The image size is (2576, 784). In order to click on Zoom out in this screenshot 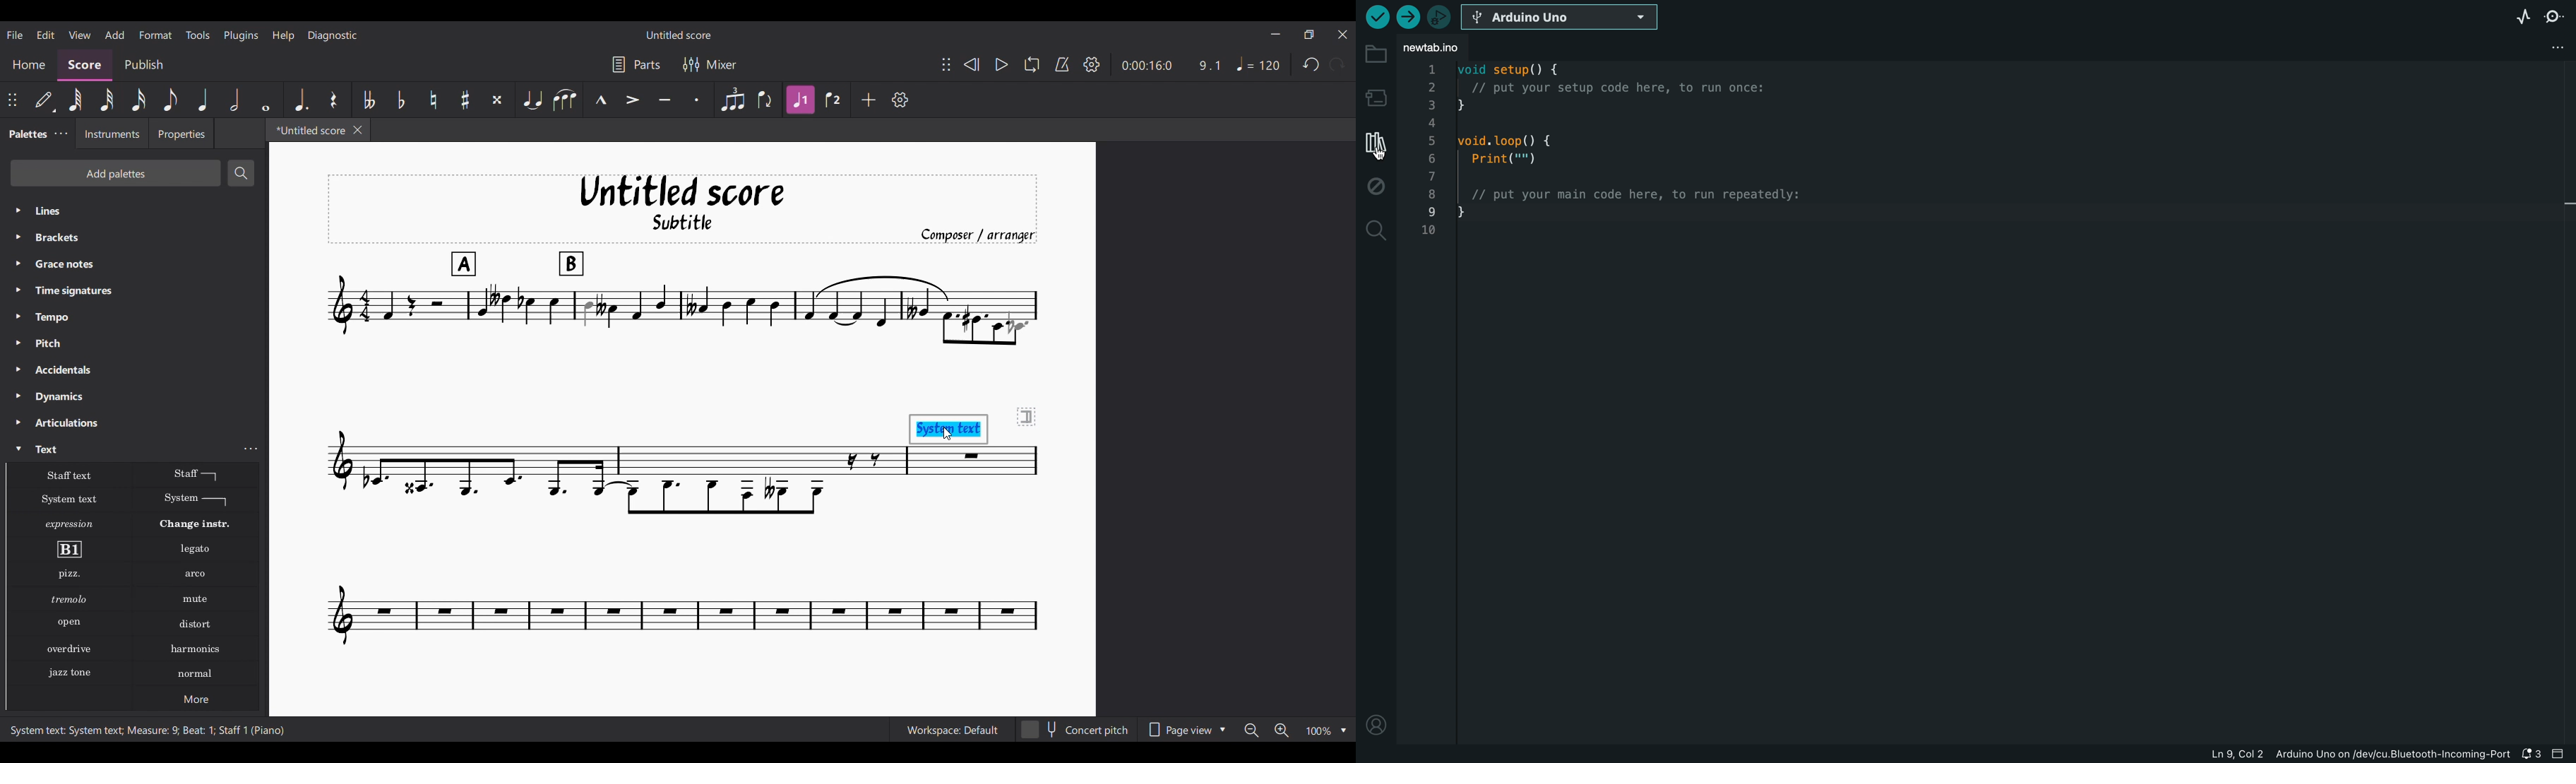, I will do `click(1252, 730)`.